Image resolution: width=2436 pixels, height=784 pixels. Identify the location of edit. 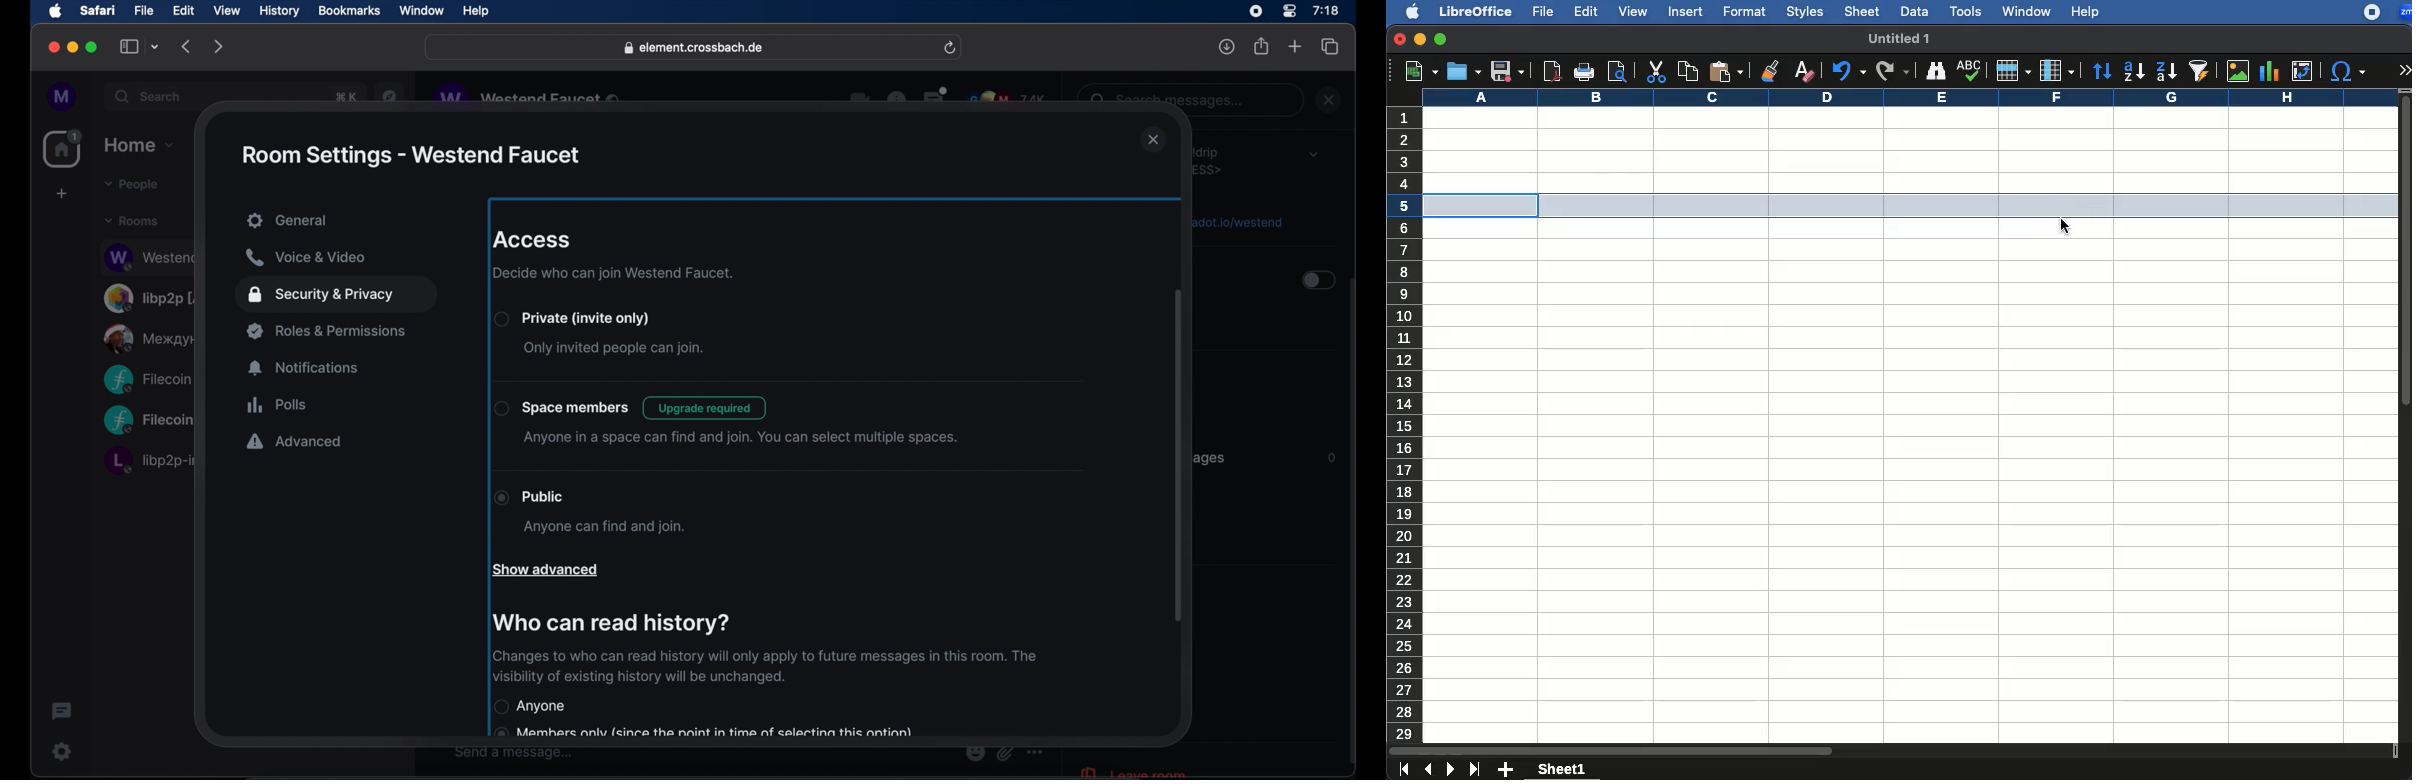
(1585, 12).